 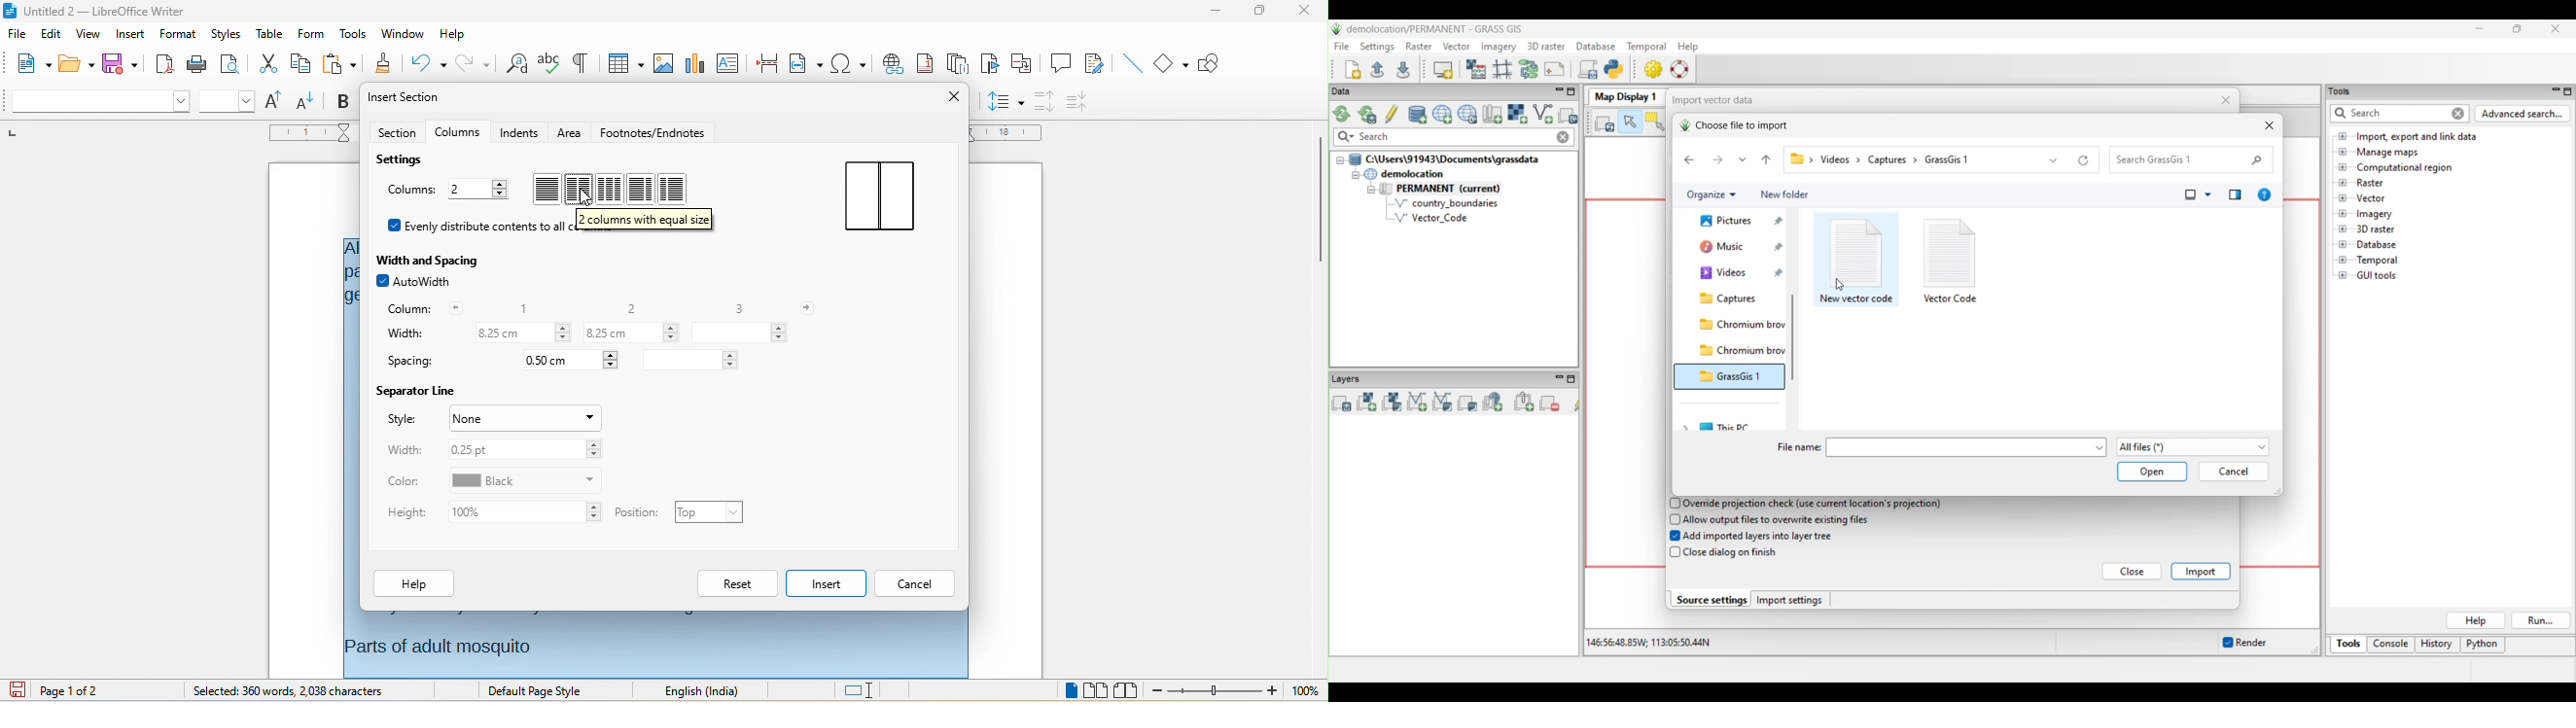 What do you see at coordinates (406, 333) in the screenshot?
I see `width` at bounding box center [406, 333].